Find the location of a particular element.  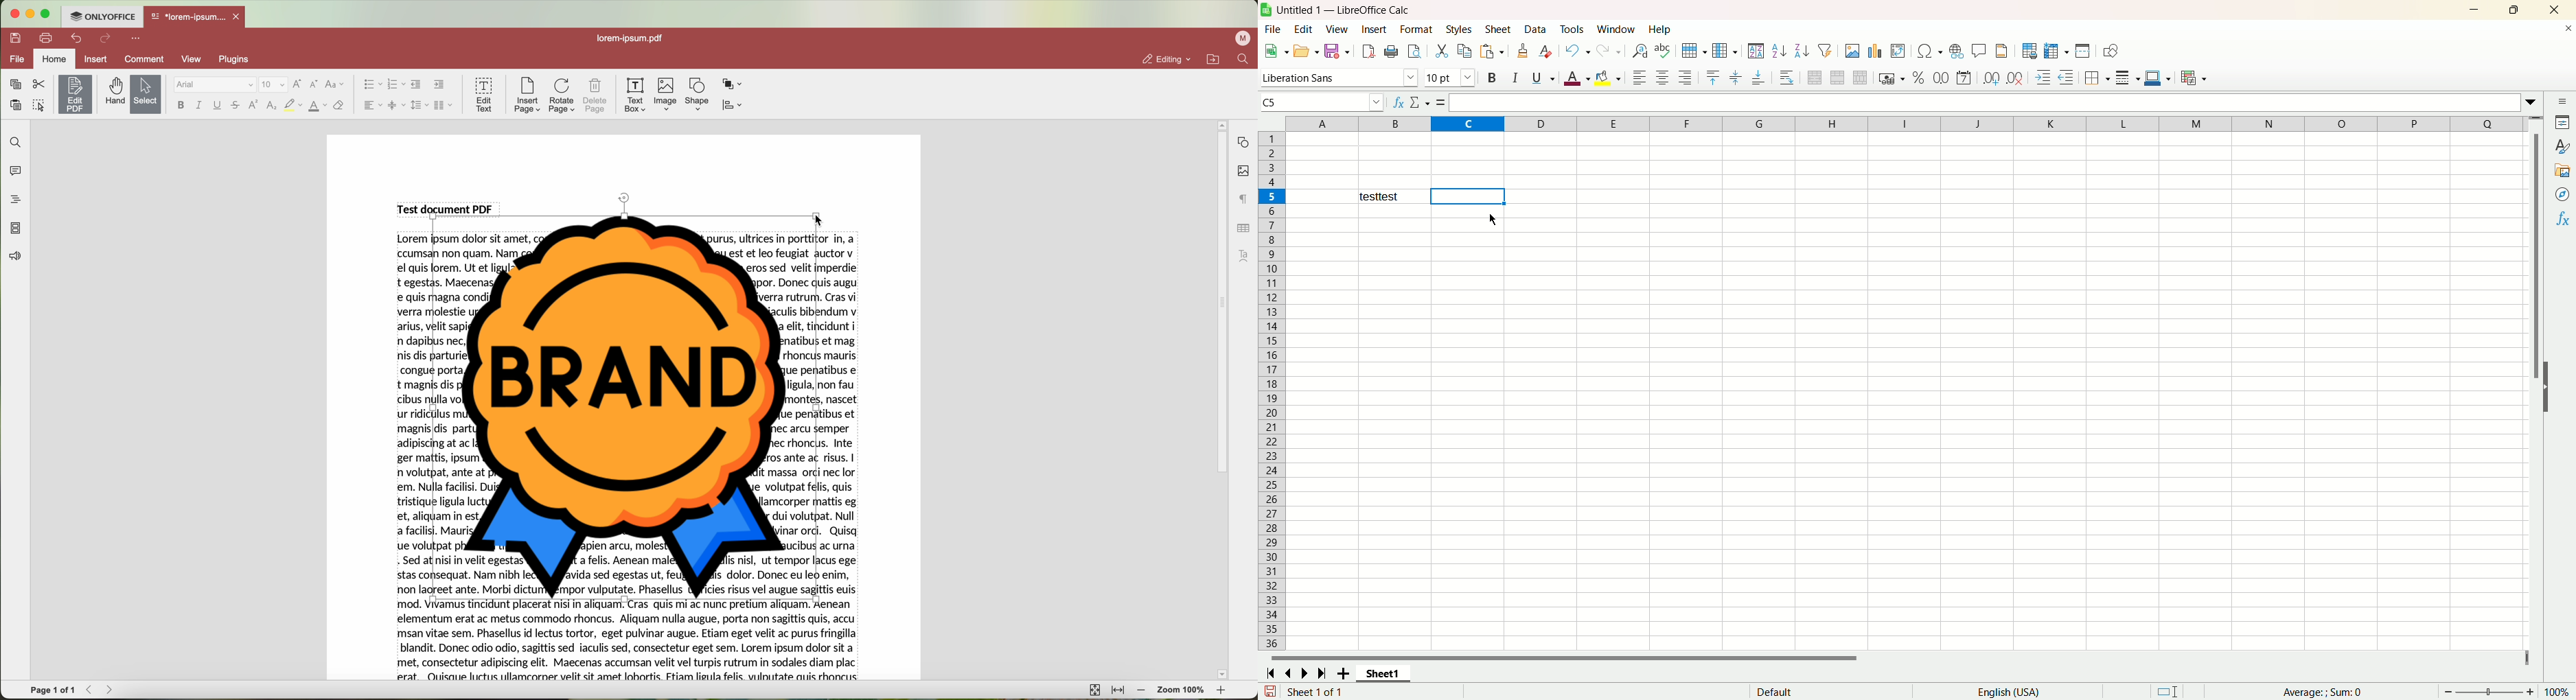

result is located at coordinates (1393, 196).